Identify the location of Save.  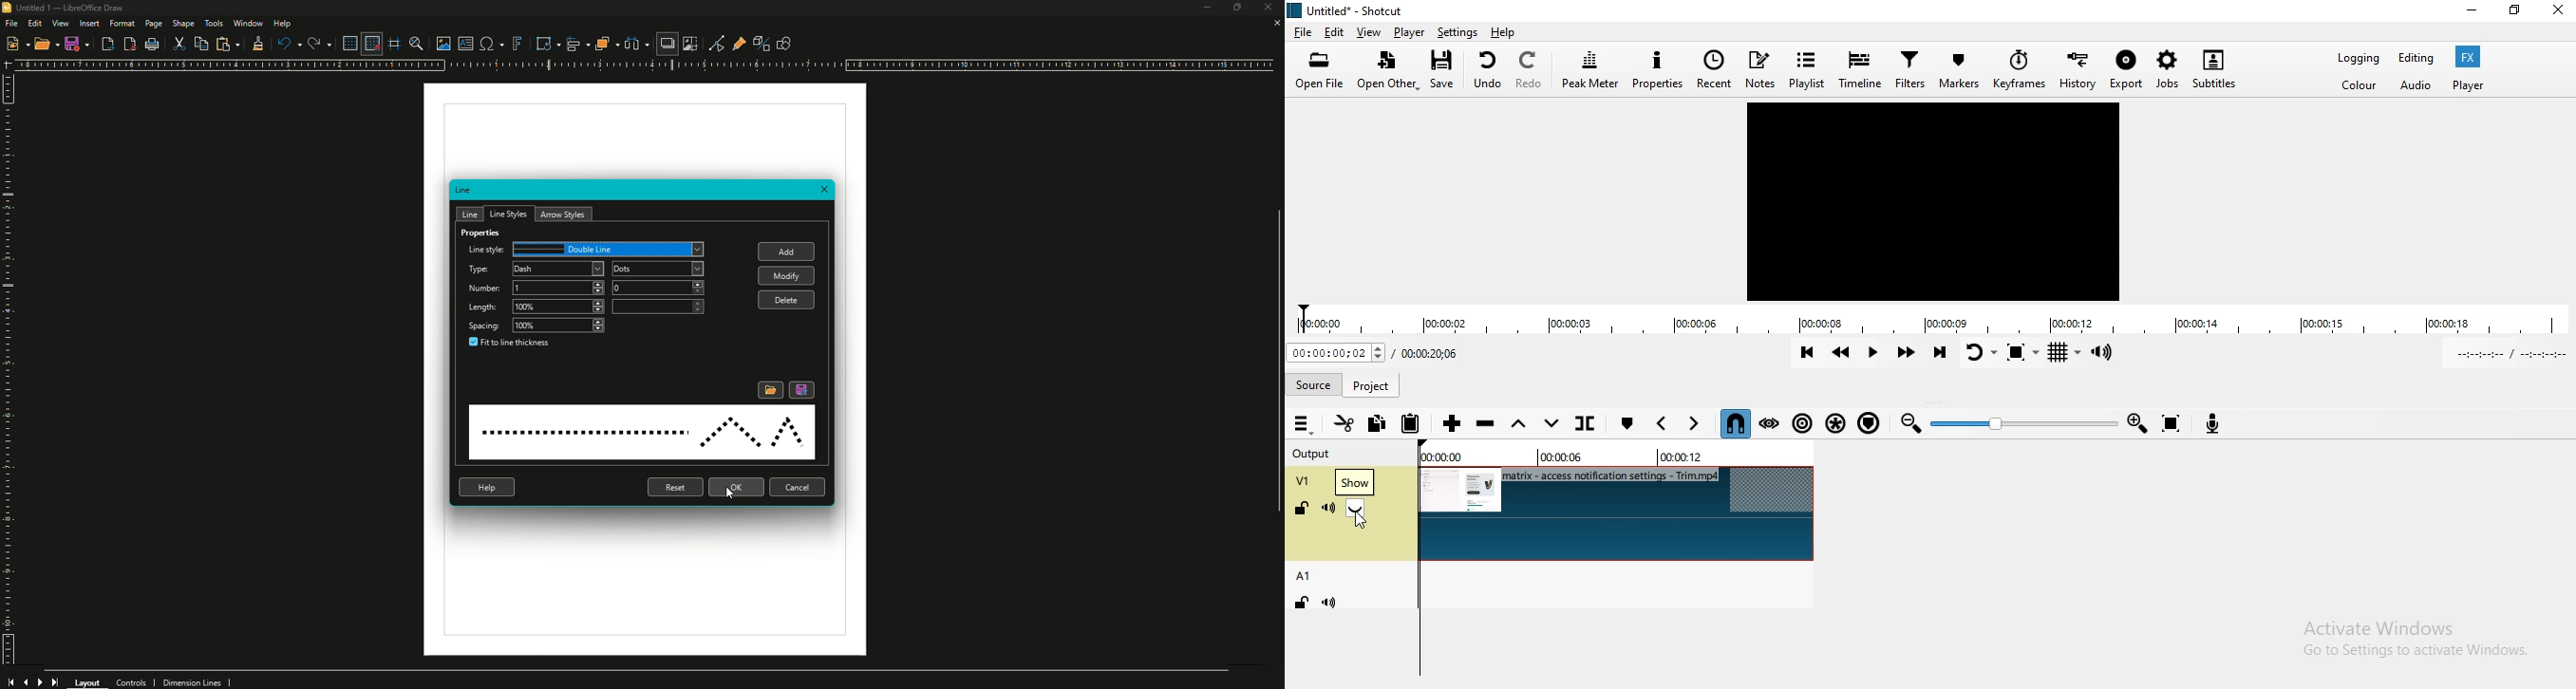
(77, 43).